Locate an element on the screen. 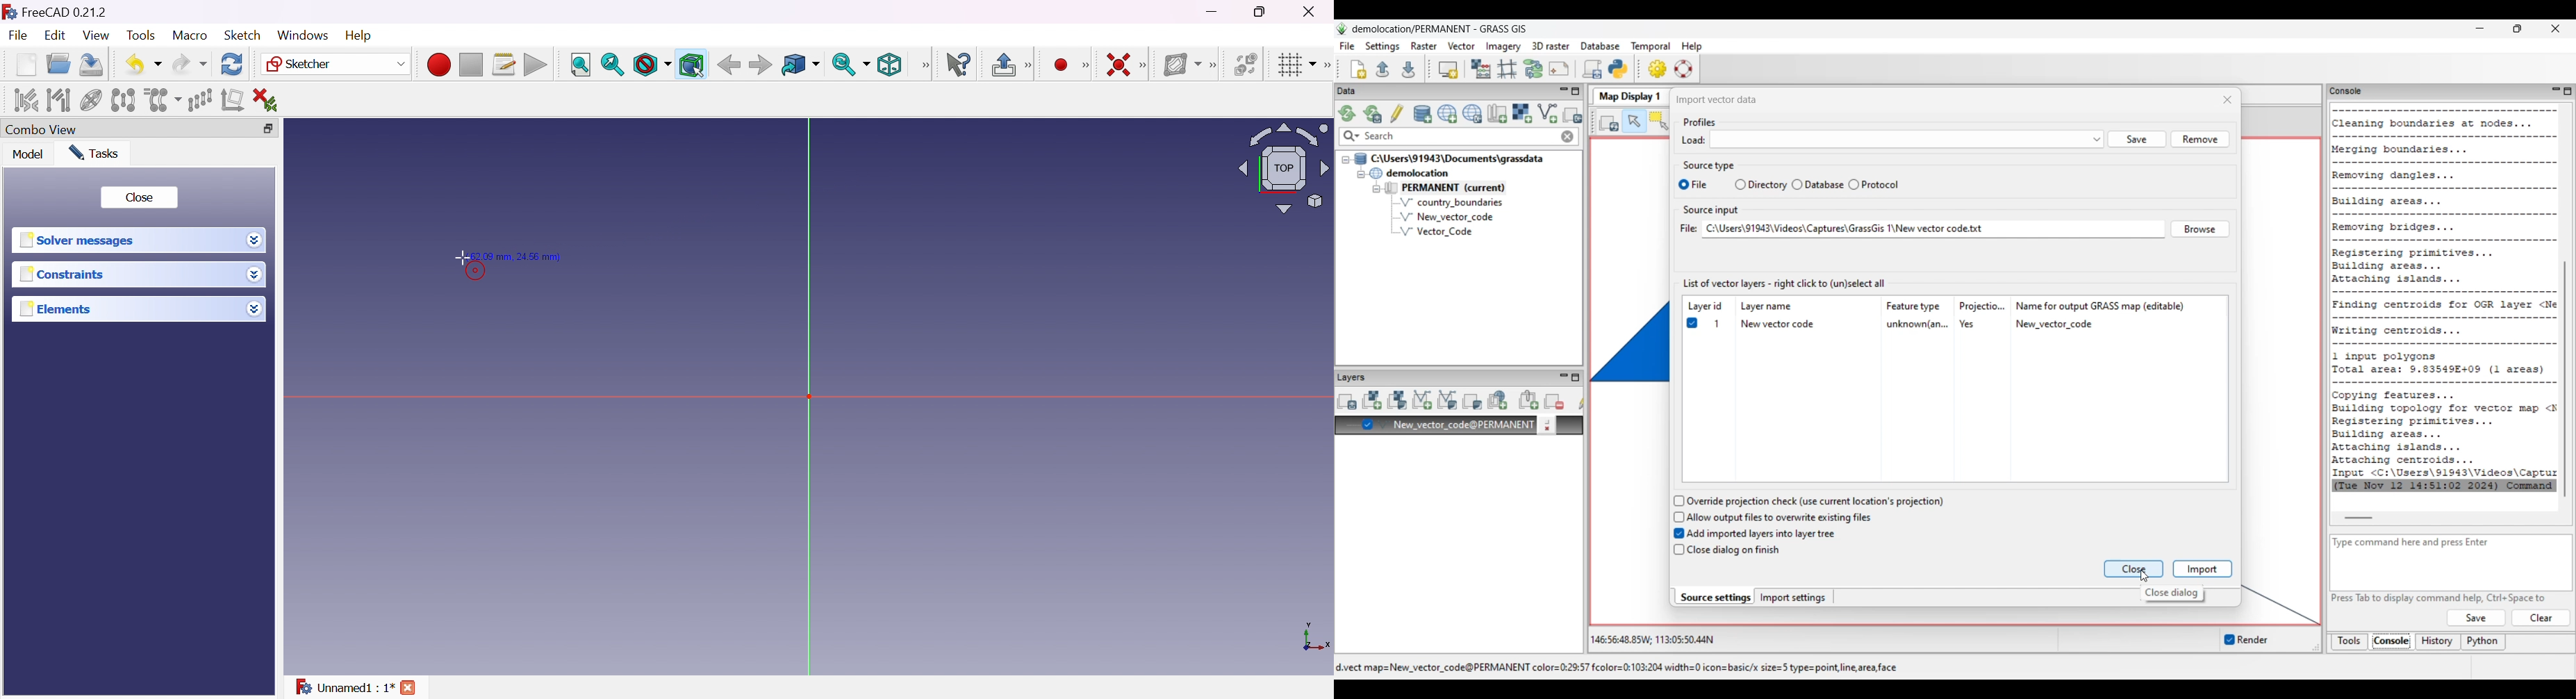  Show/hide internal geometry is located at coordinates (92, 101).